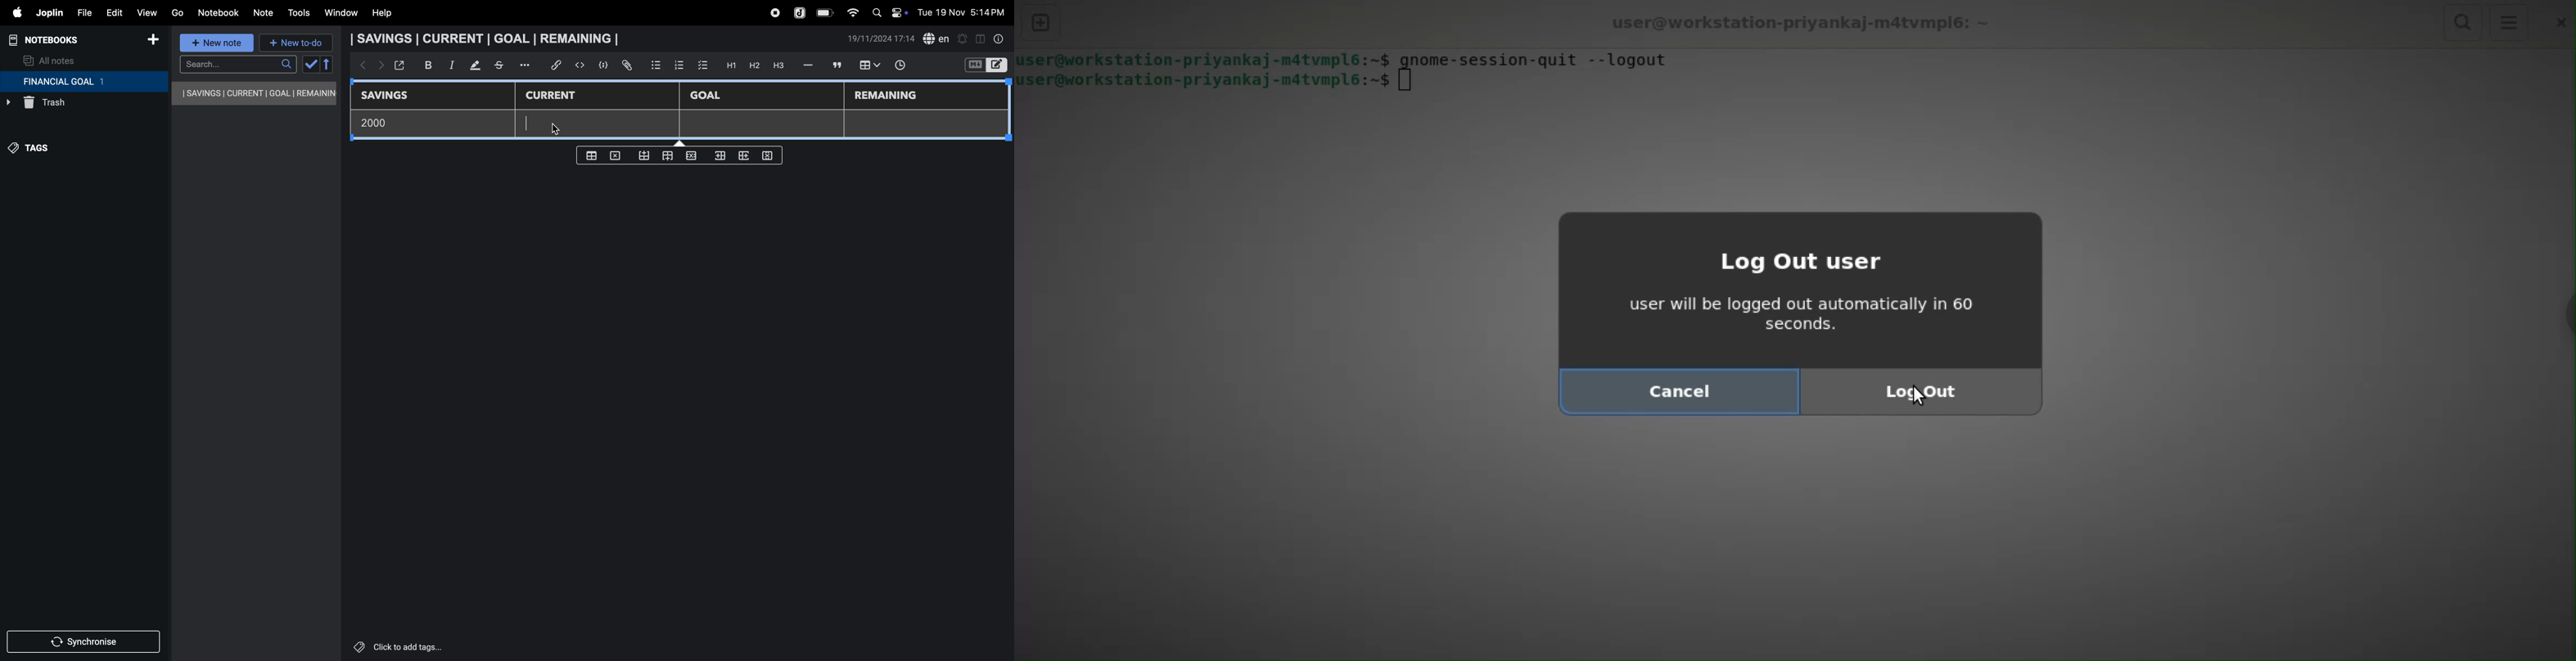 This screenshot has width=2576, height=672. Describe the element at coordinates (296, 44) in the screenshot. I see `new to-do` at that location.